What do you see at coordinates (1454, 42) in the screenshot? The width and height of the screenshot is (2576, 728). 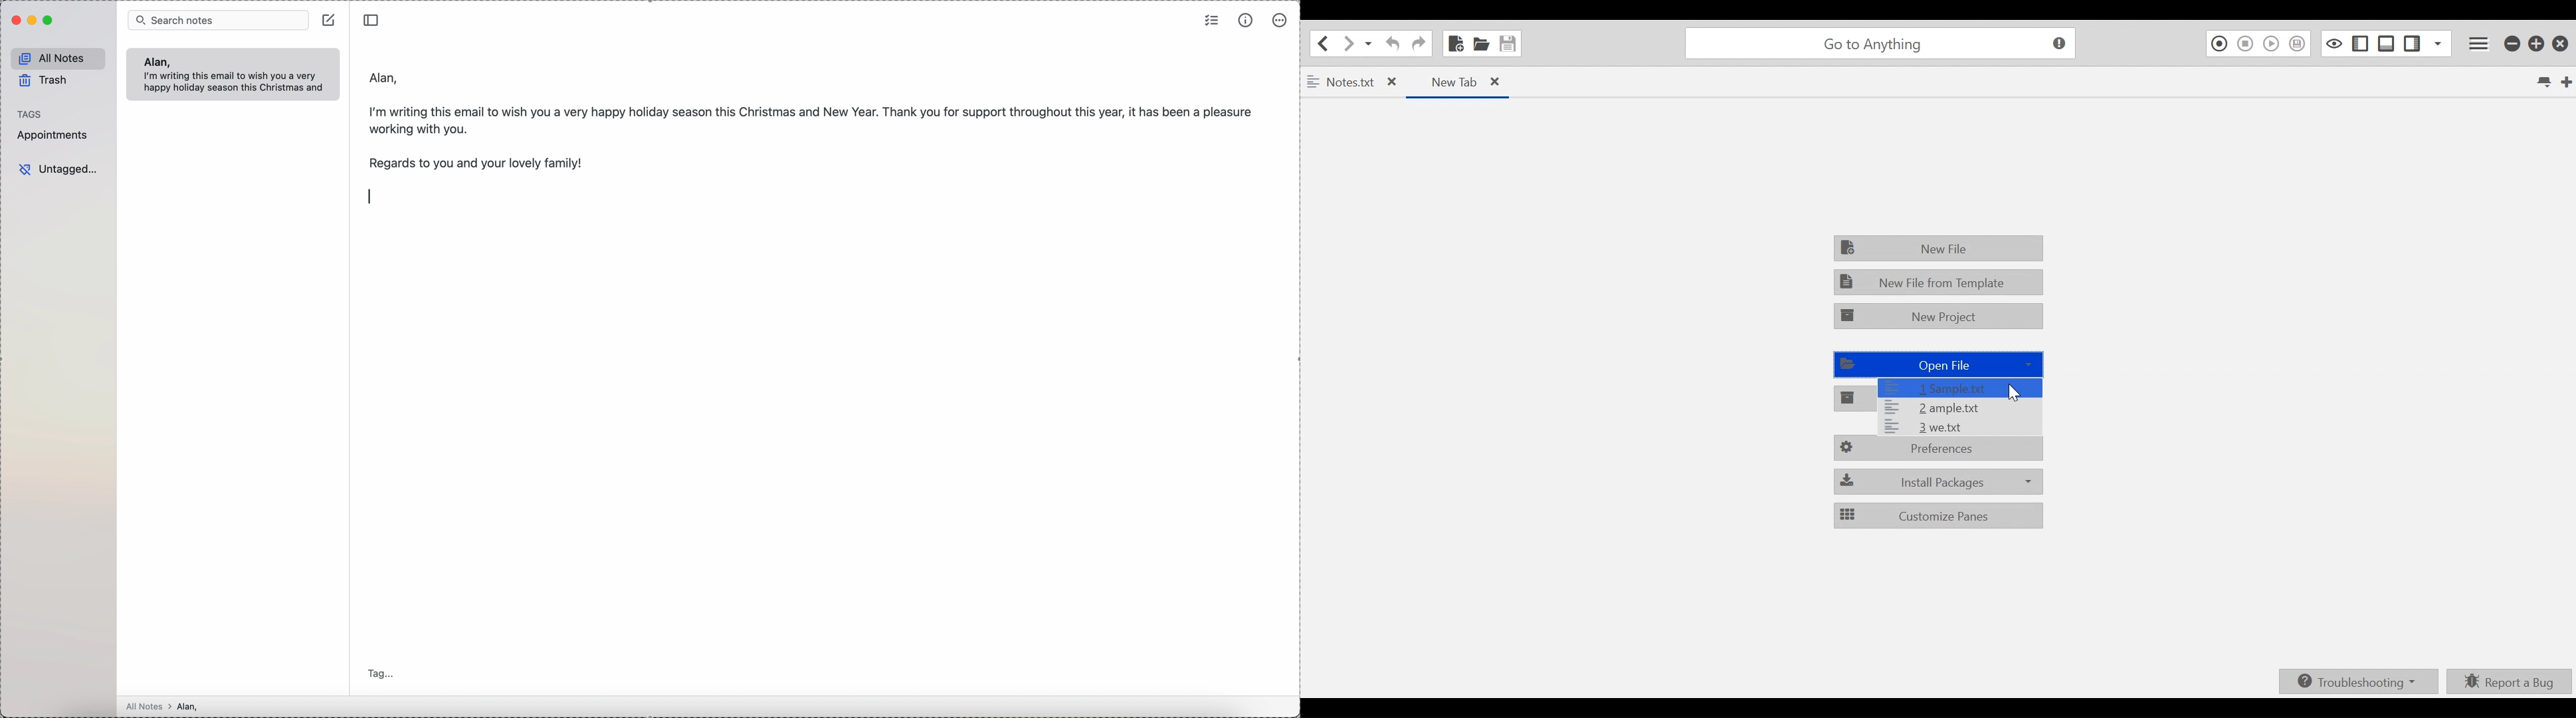 I see `New File` at bounding box center [1454, 42].